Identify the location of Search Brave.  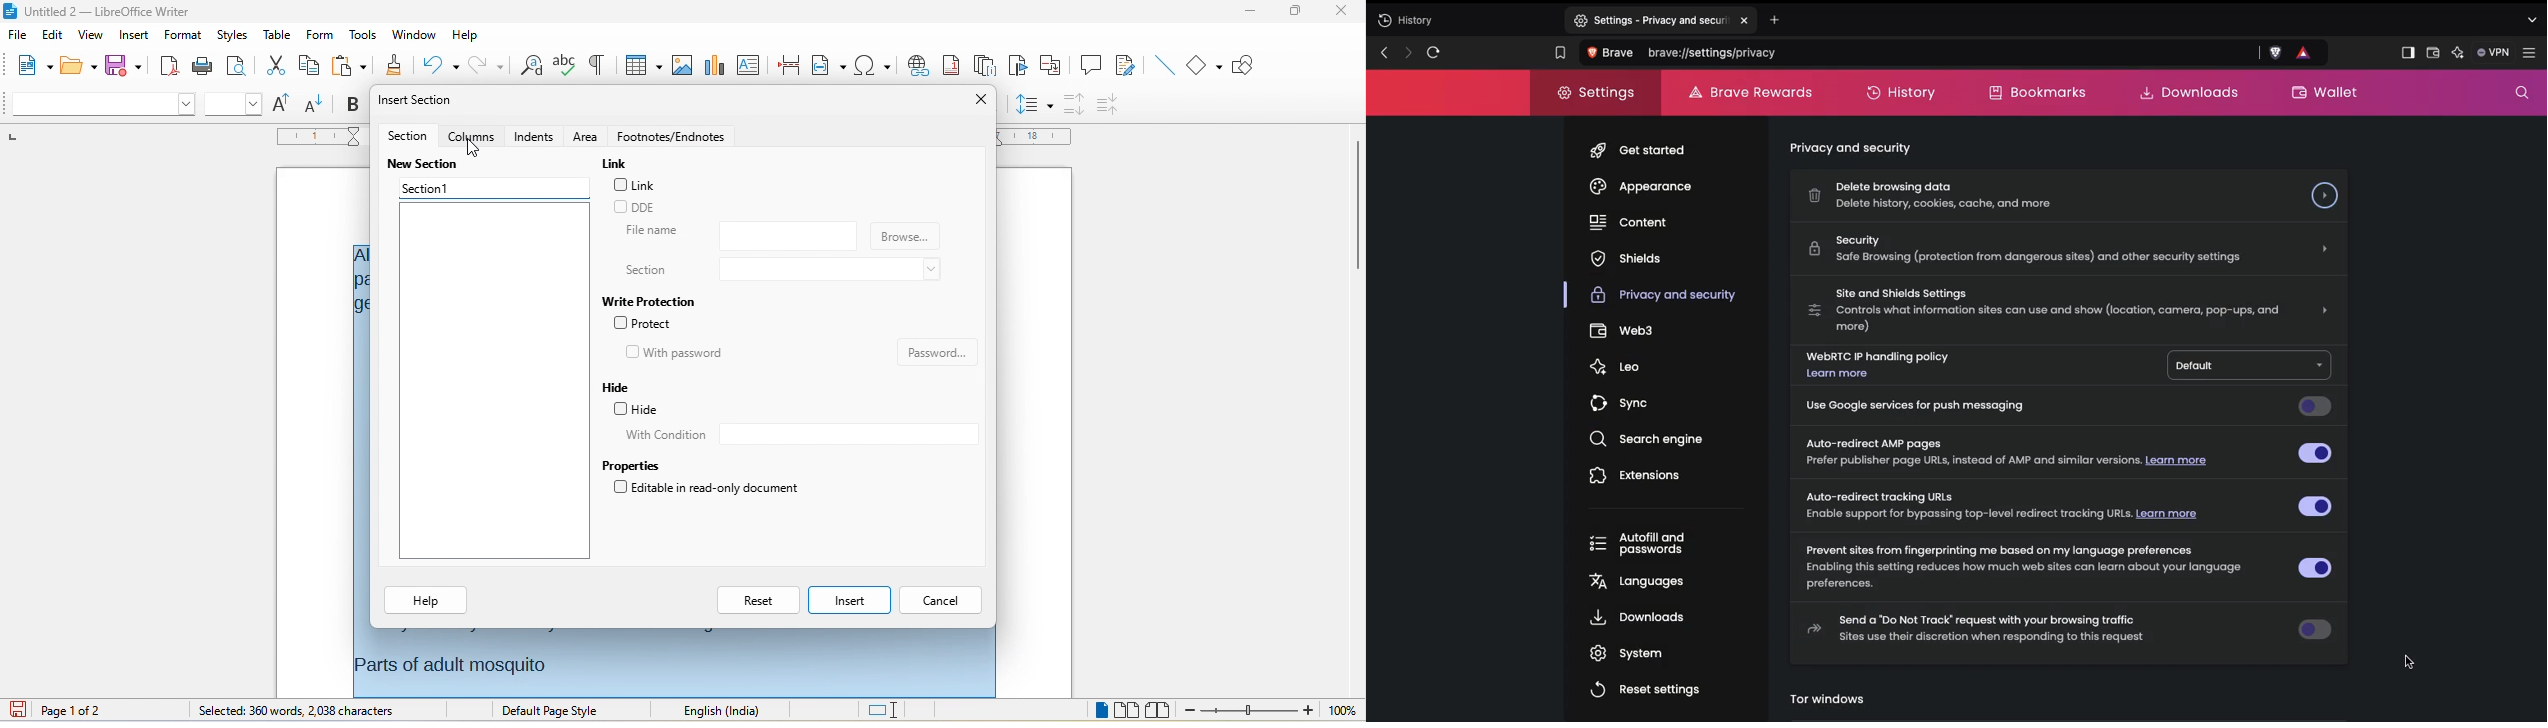
(1917, 53).